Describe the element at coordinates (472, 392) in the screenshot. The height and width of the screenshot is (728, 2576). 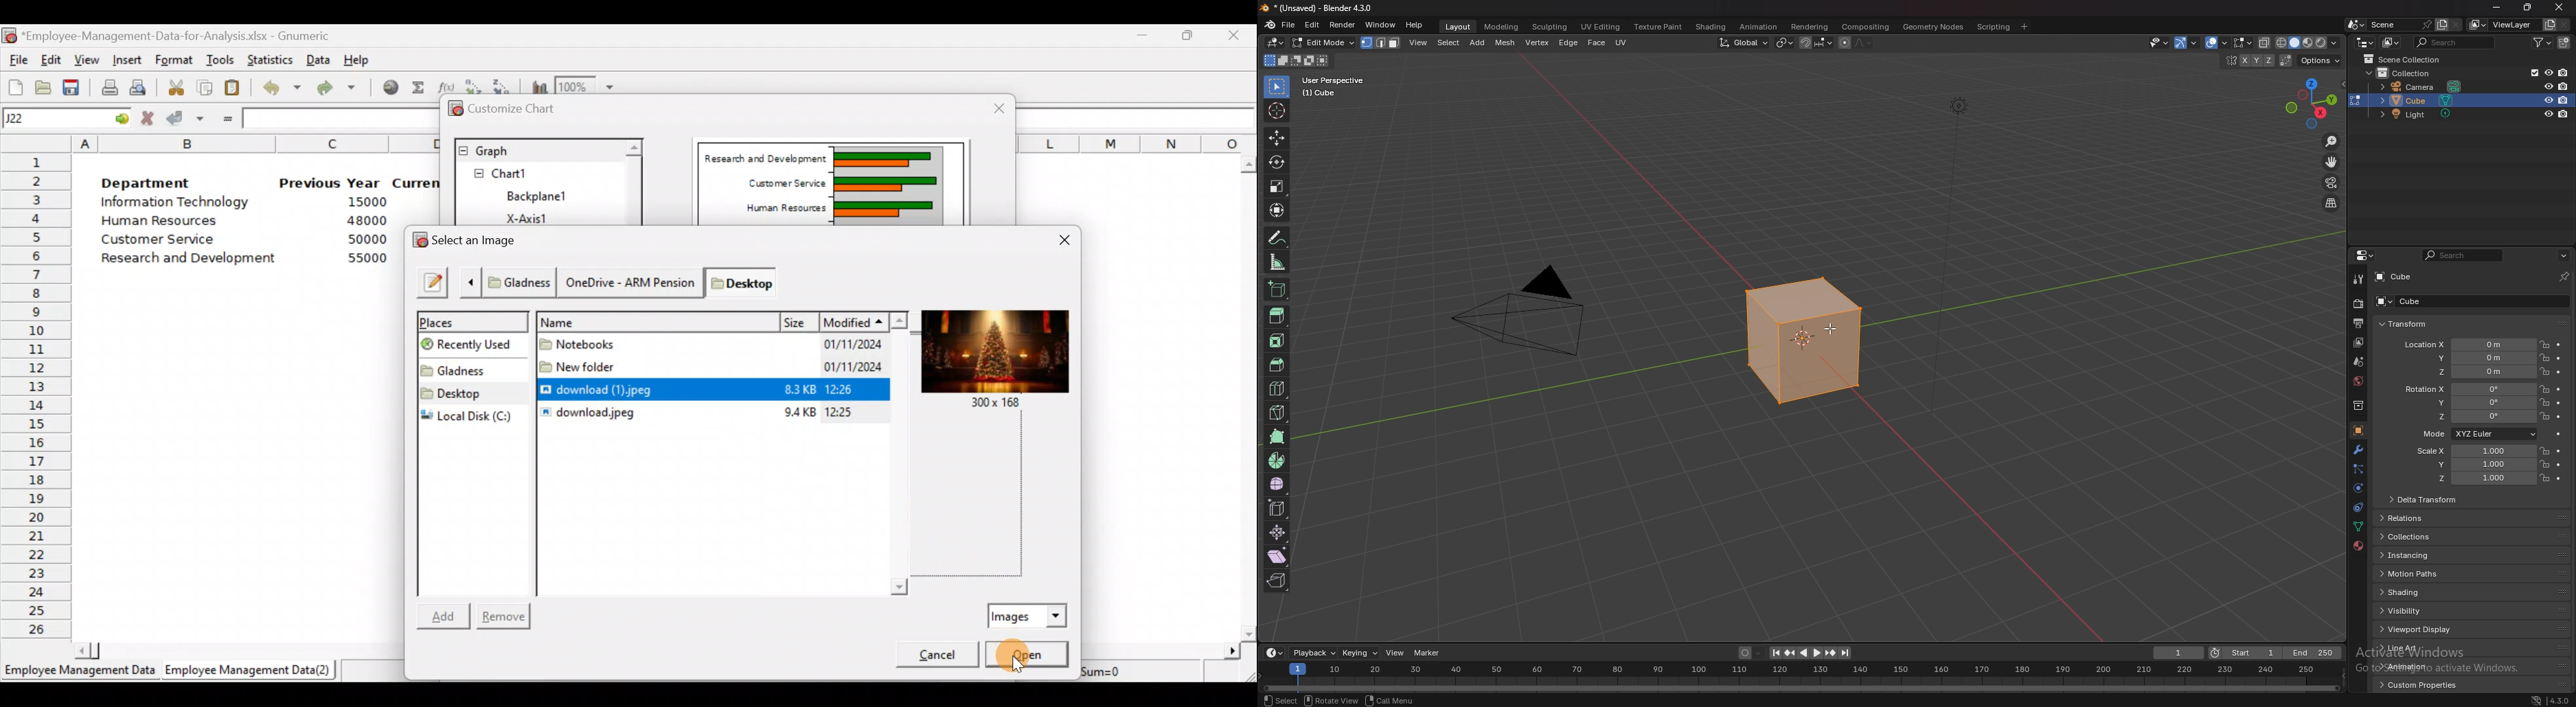
I see `Desktop` at that location.